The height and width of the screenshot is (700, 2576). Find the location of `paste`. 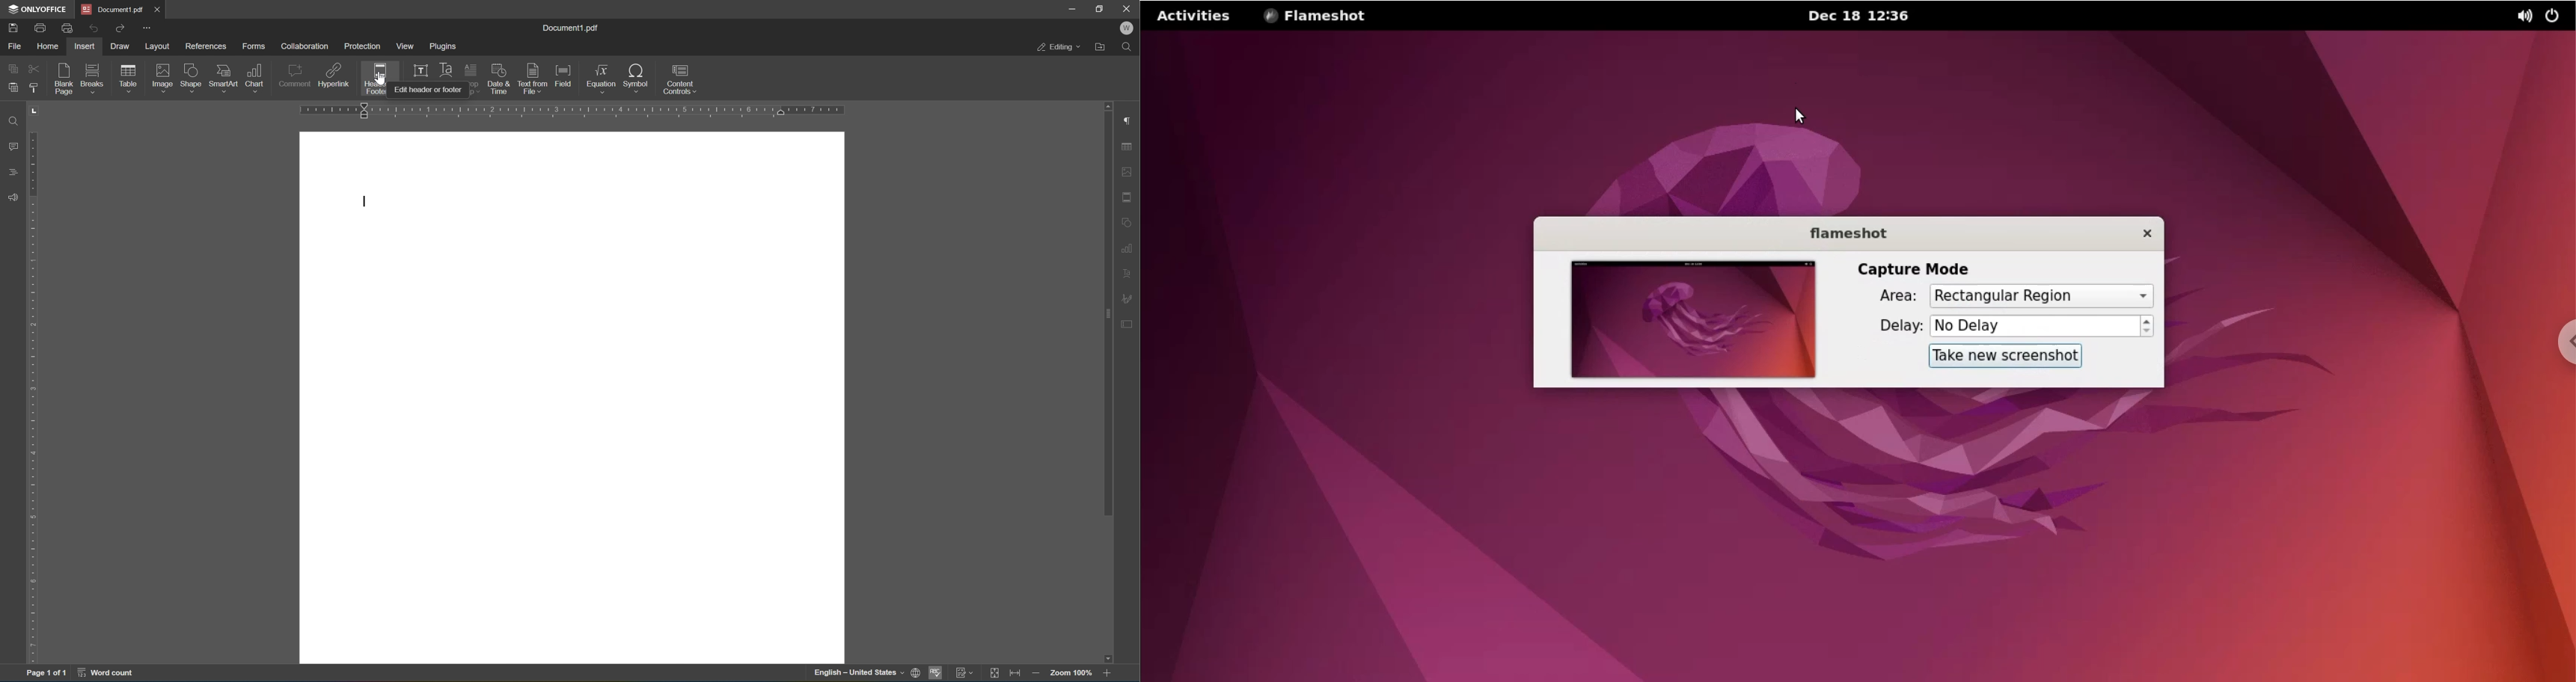

paste is located at coordinates (12, 89).